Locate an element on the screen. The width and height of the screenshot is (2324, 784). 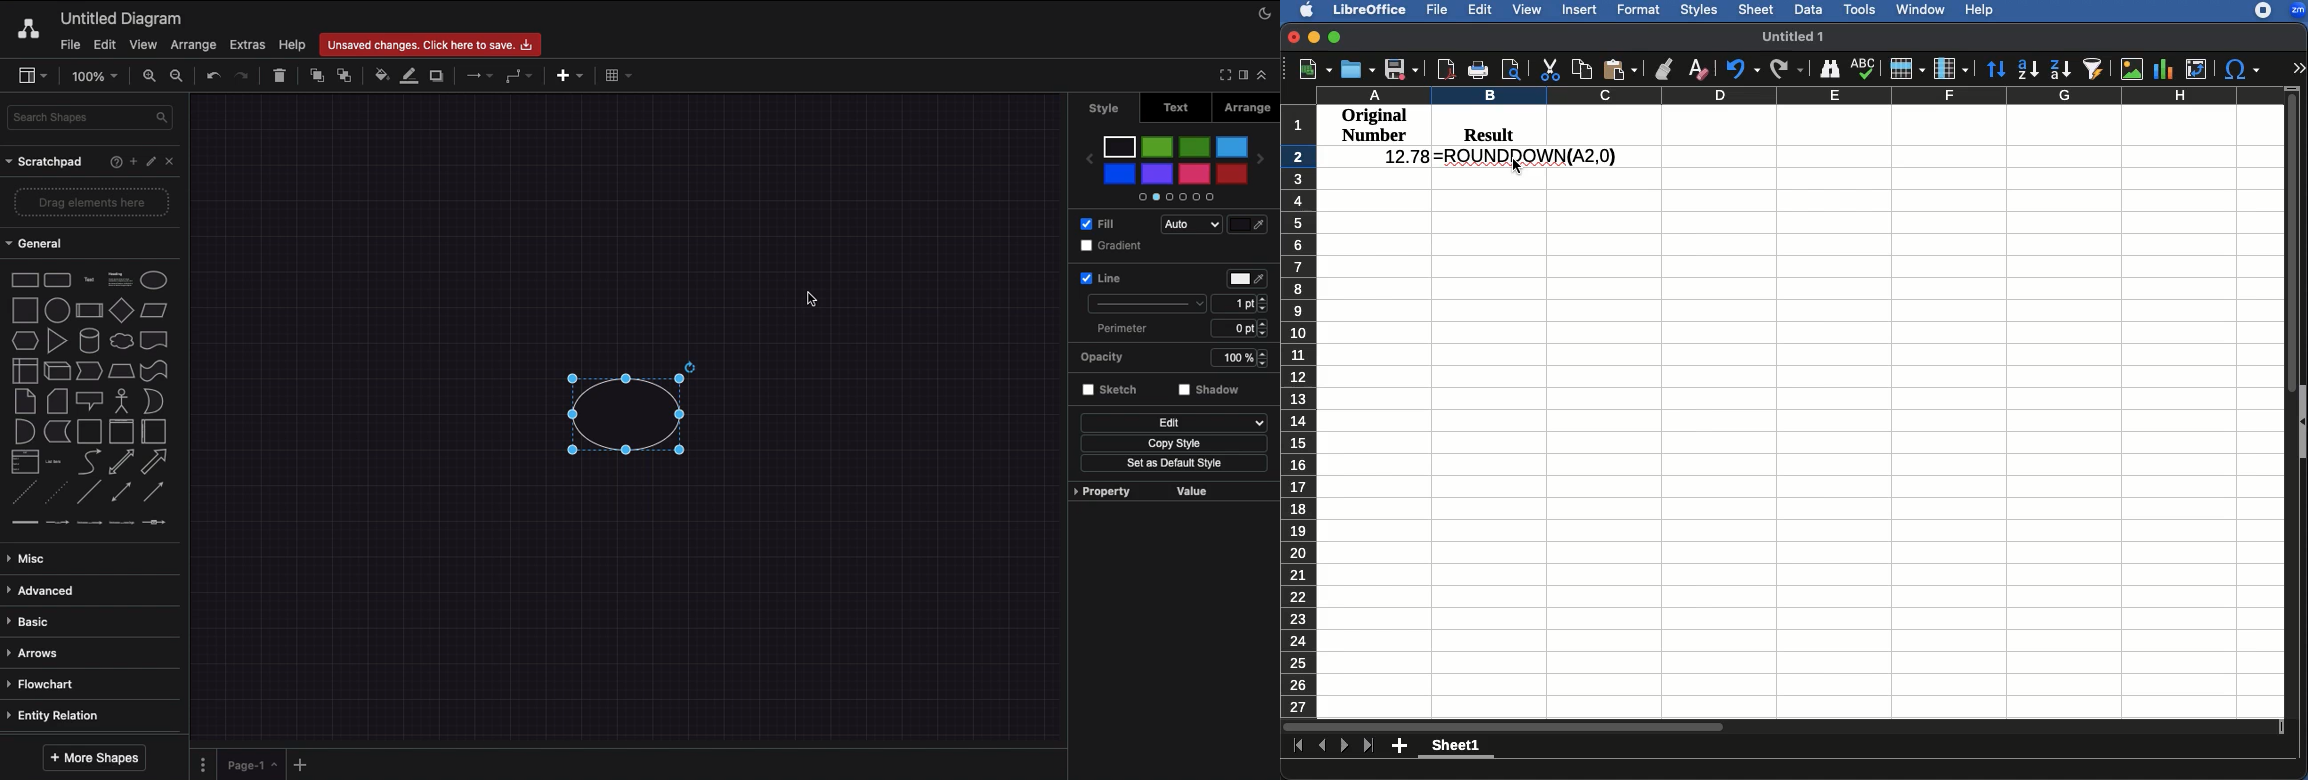
Format is located at coordinates (1245, 77).